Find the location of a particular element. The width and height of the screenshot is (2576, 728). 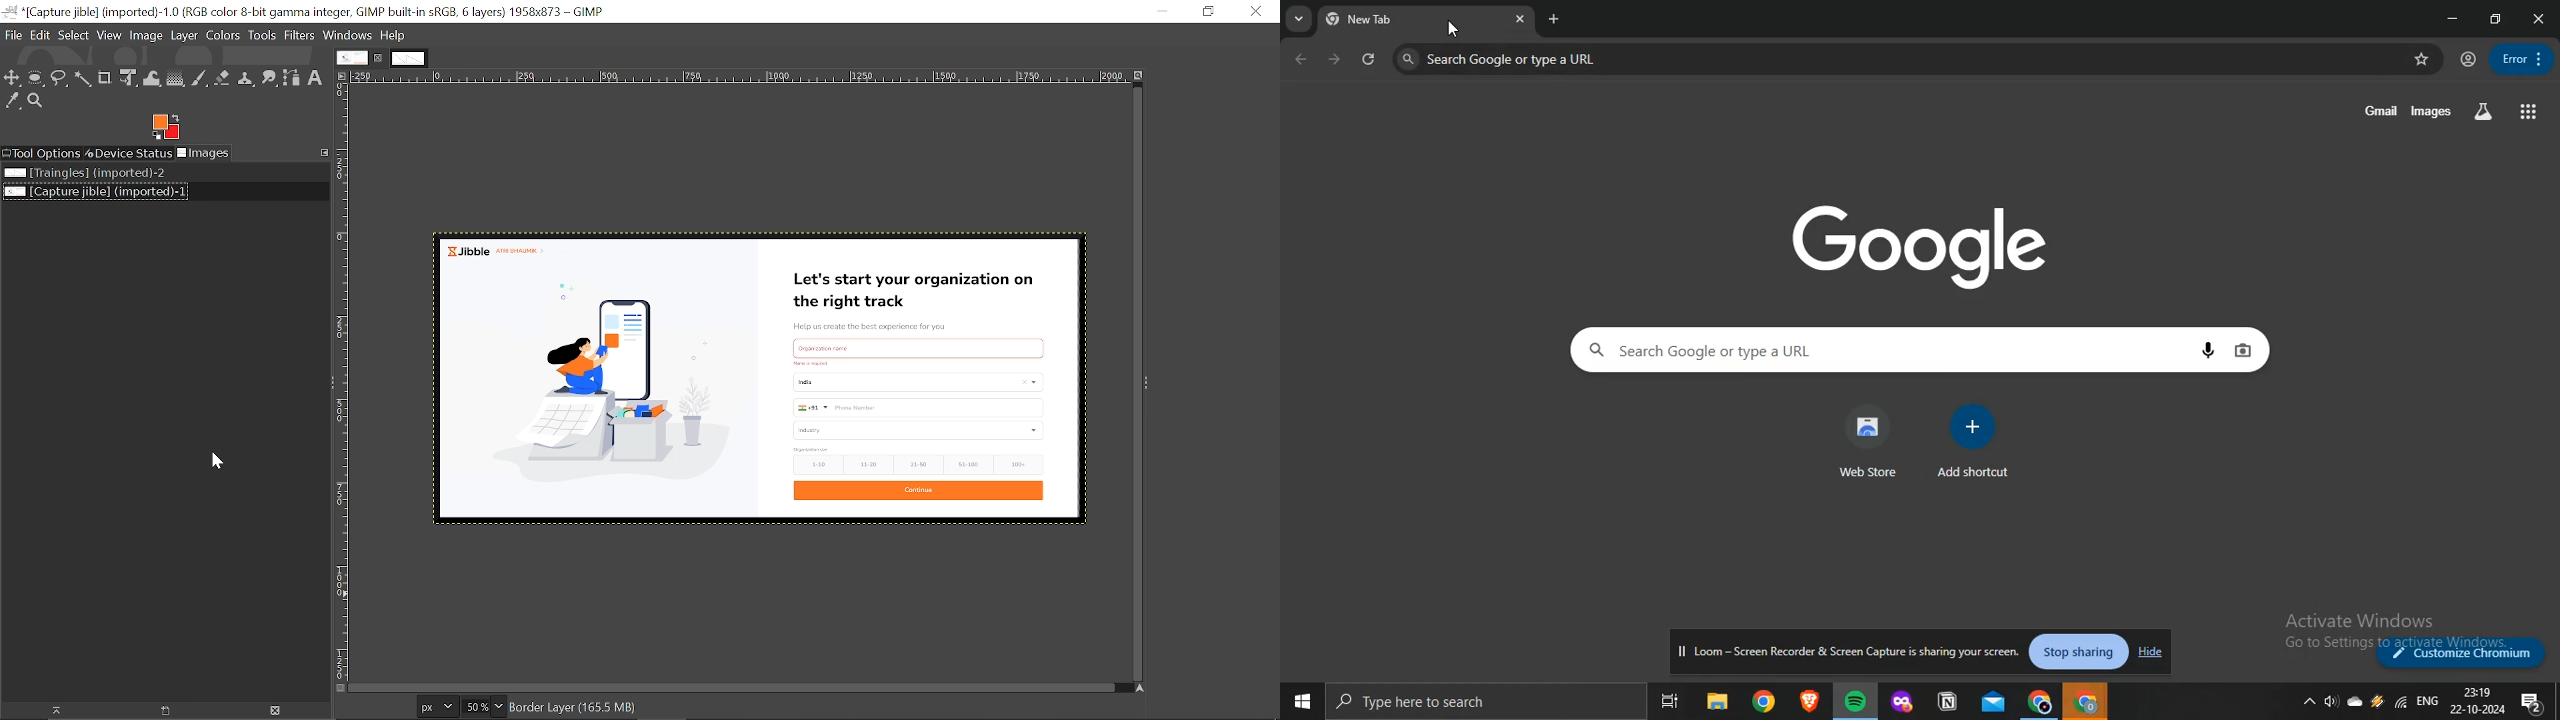

Vertical label is located at coordinates (345, 381).